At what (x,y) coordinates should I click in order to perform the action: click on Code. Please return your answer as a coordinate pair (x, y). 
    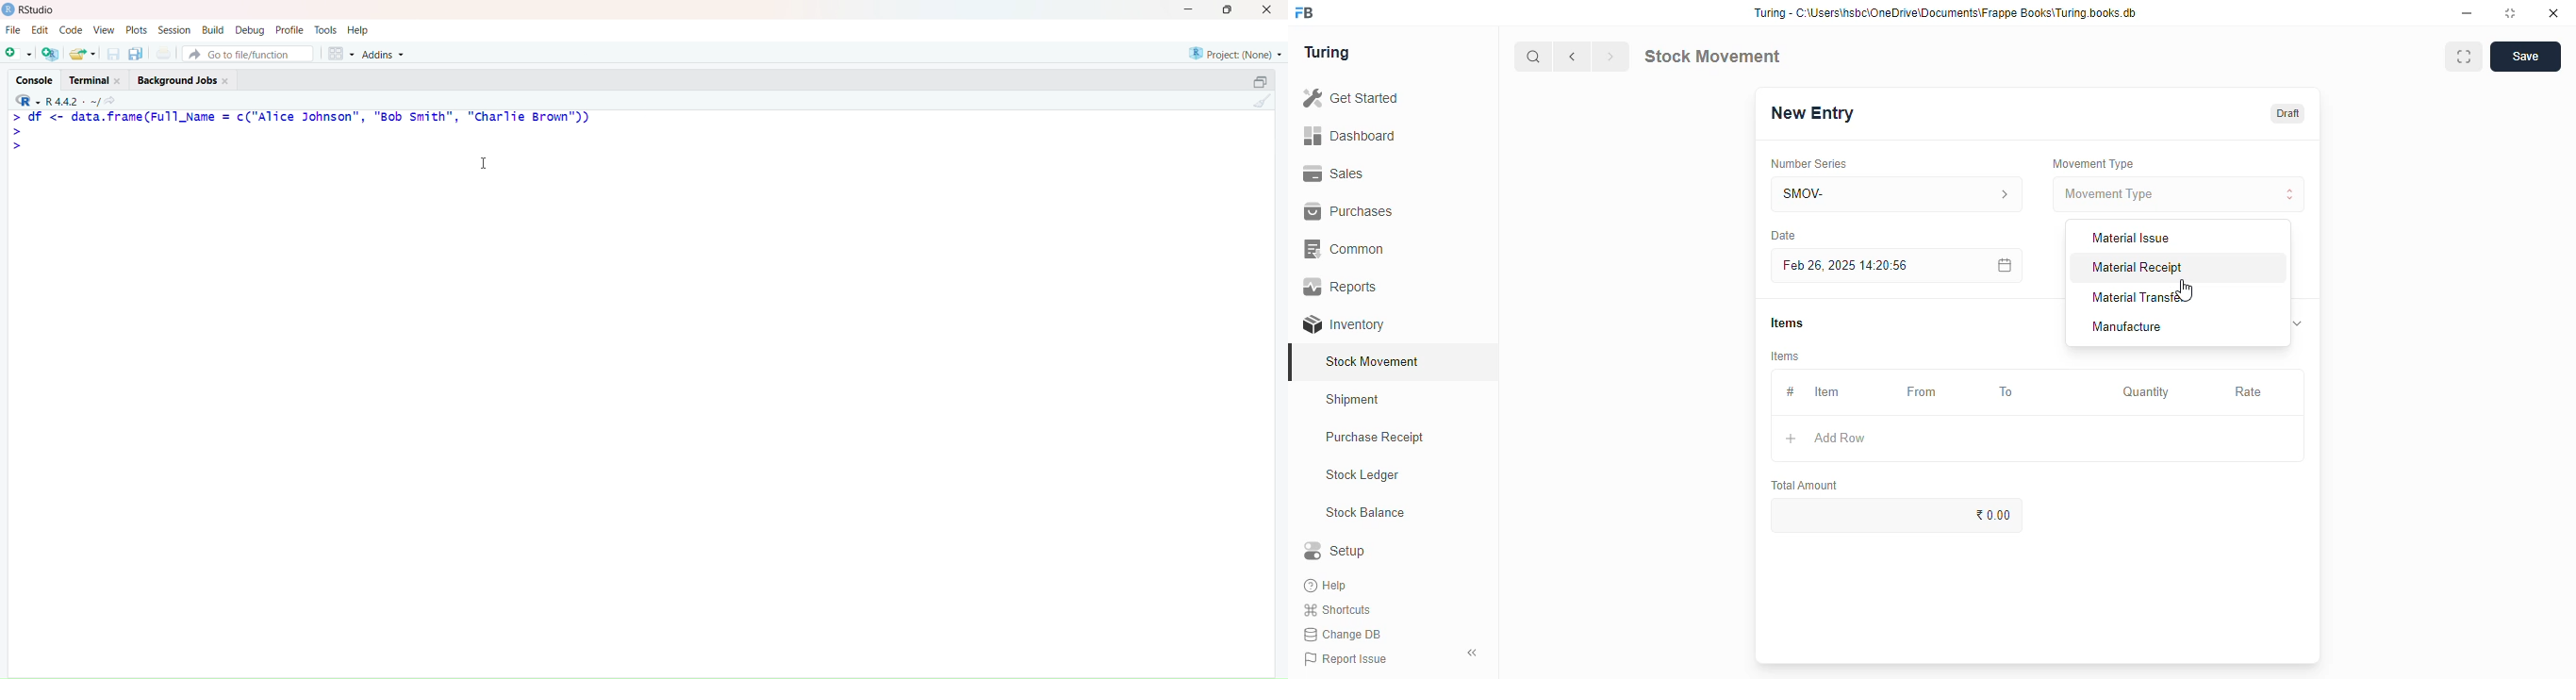
    Looking at the image, I should click on (71, 31).